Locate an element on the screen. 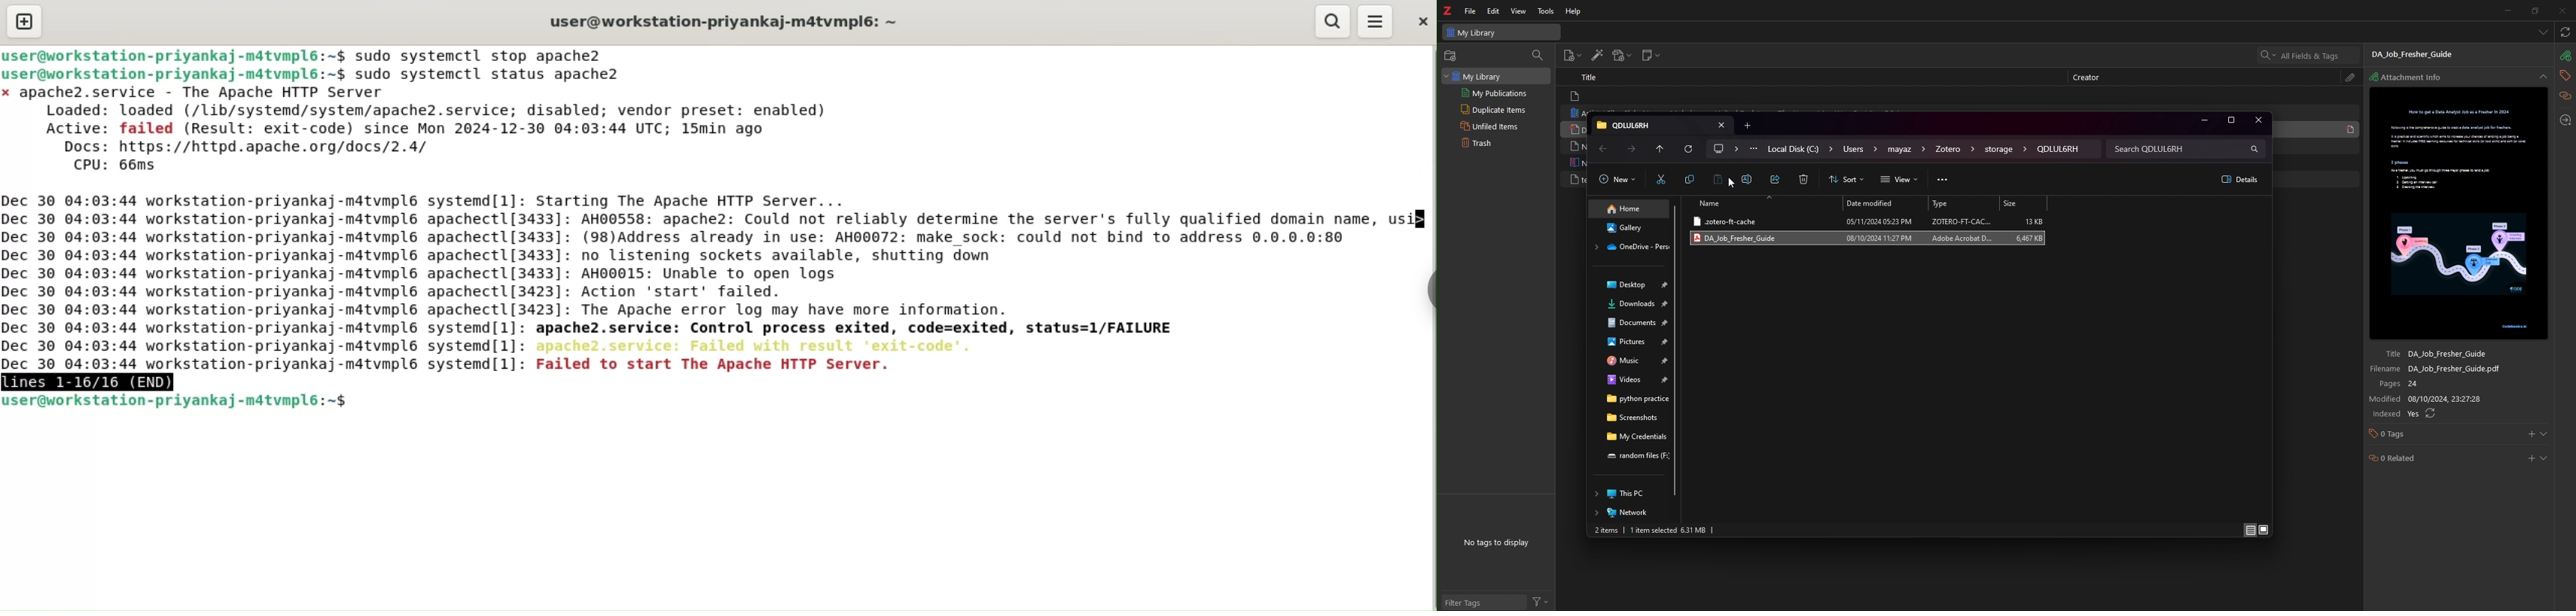 This screenshot has height=616, width=2576. sort is located at coordinates (1849, 180).